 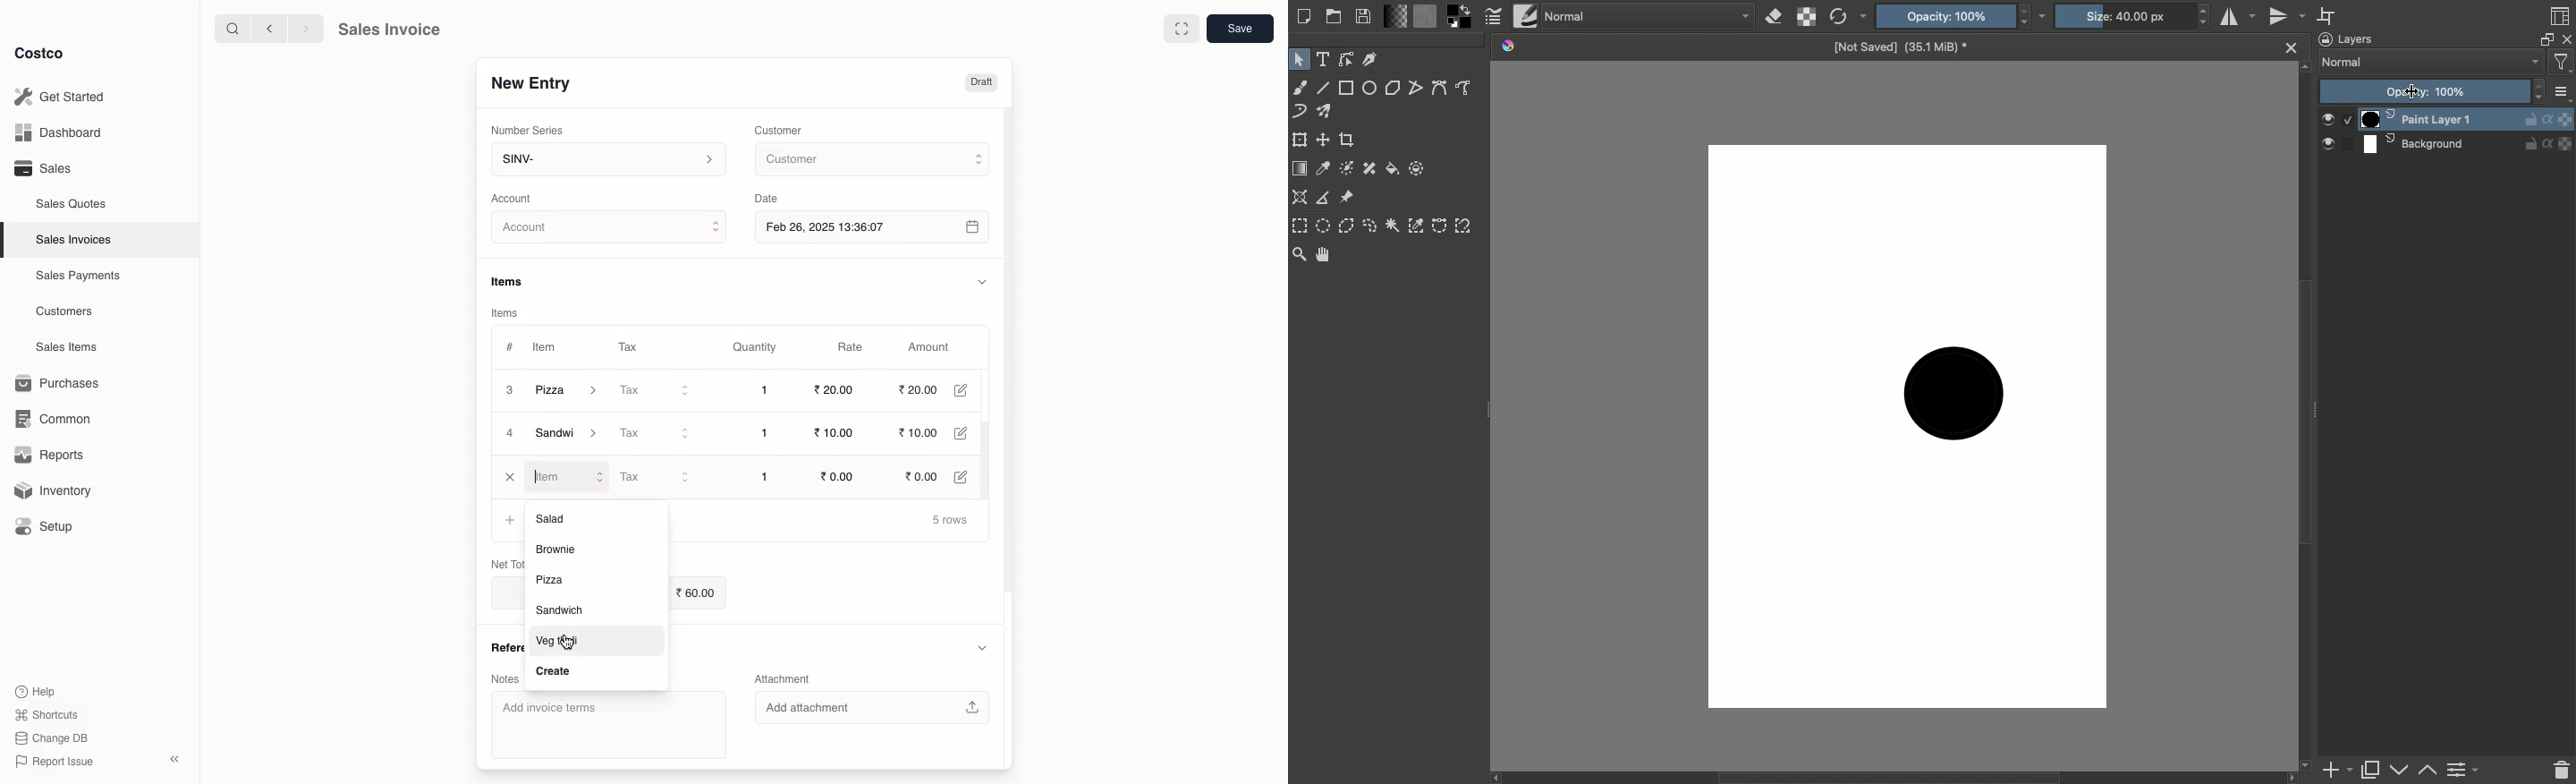 What do you see at coordinates (1346, 139) in the screenshot?
I see `Crop the image to an area` at bounding box center [1346, 139].